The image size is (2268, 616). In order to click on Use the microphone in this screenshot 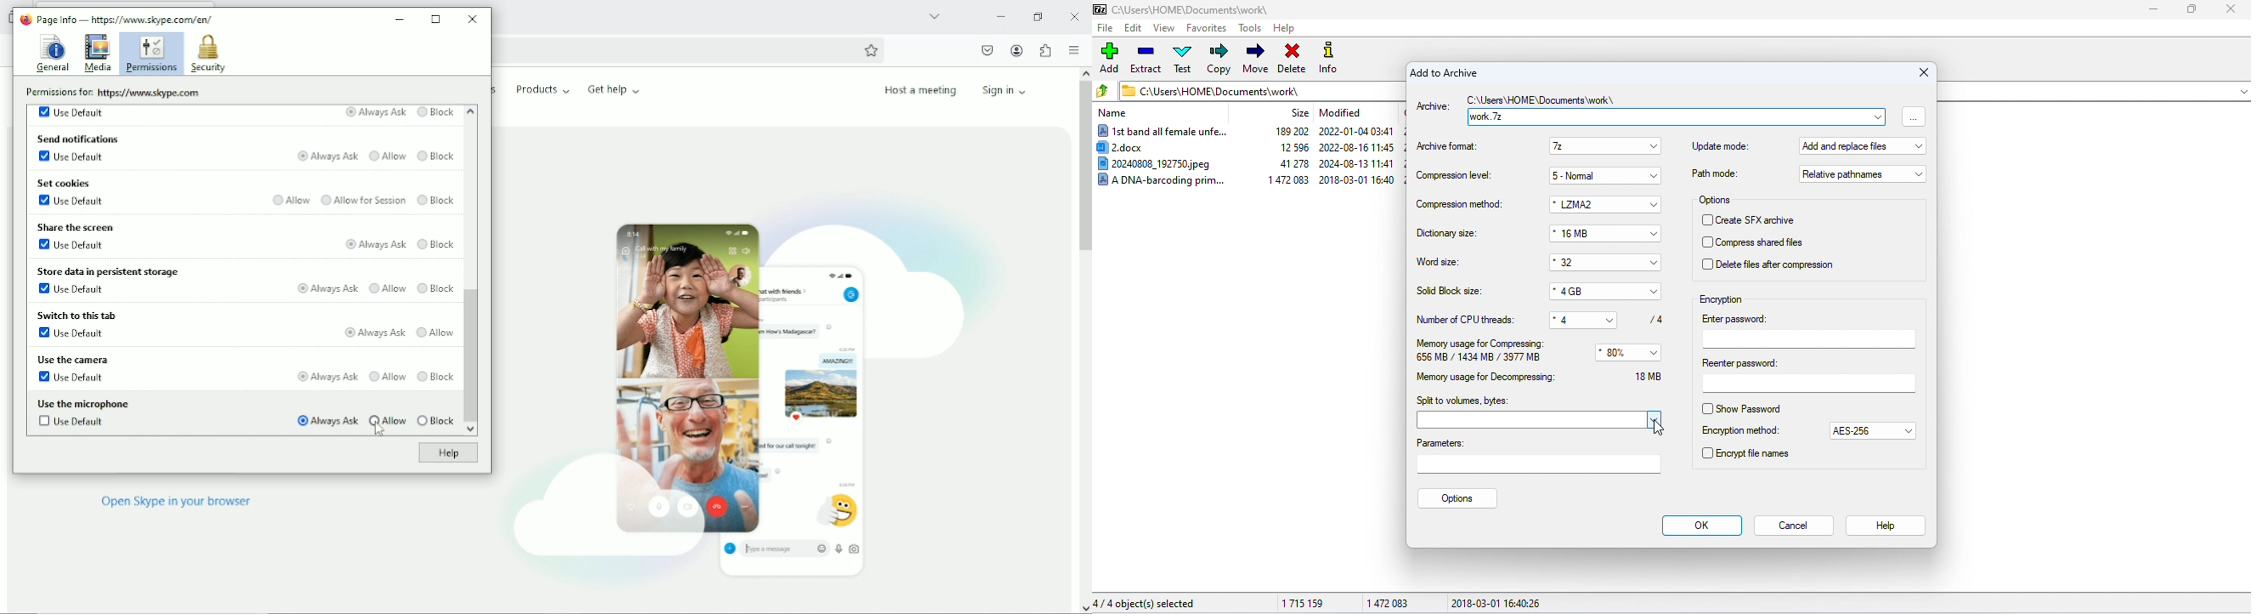, I will do `click(84, 403)`.